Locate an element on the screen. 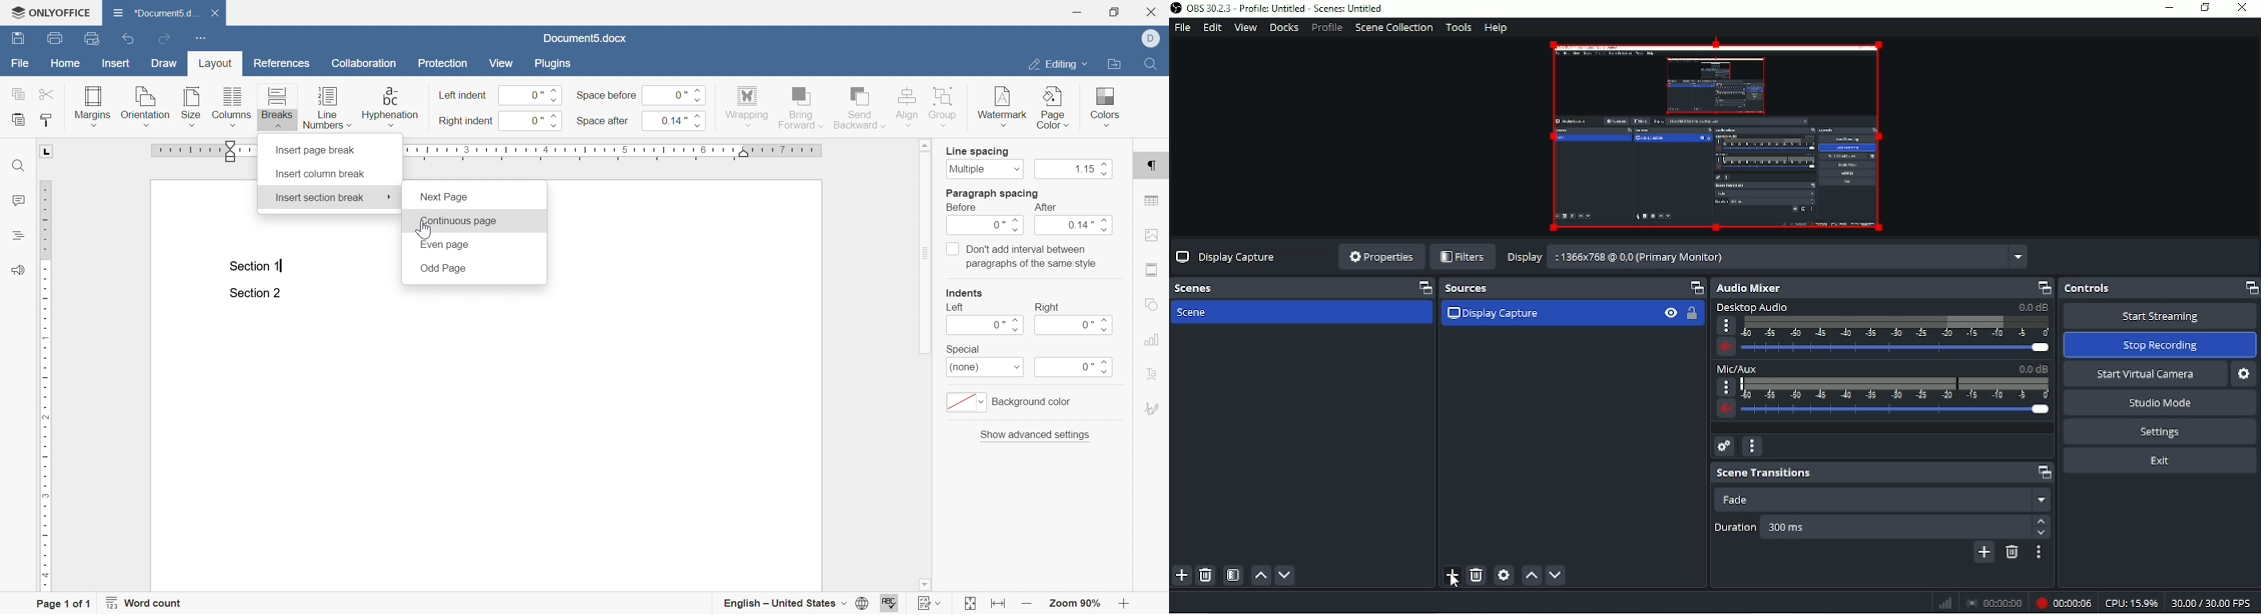  special is located at coordinates (963, 349).